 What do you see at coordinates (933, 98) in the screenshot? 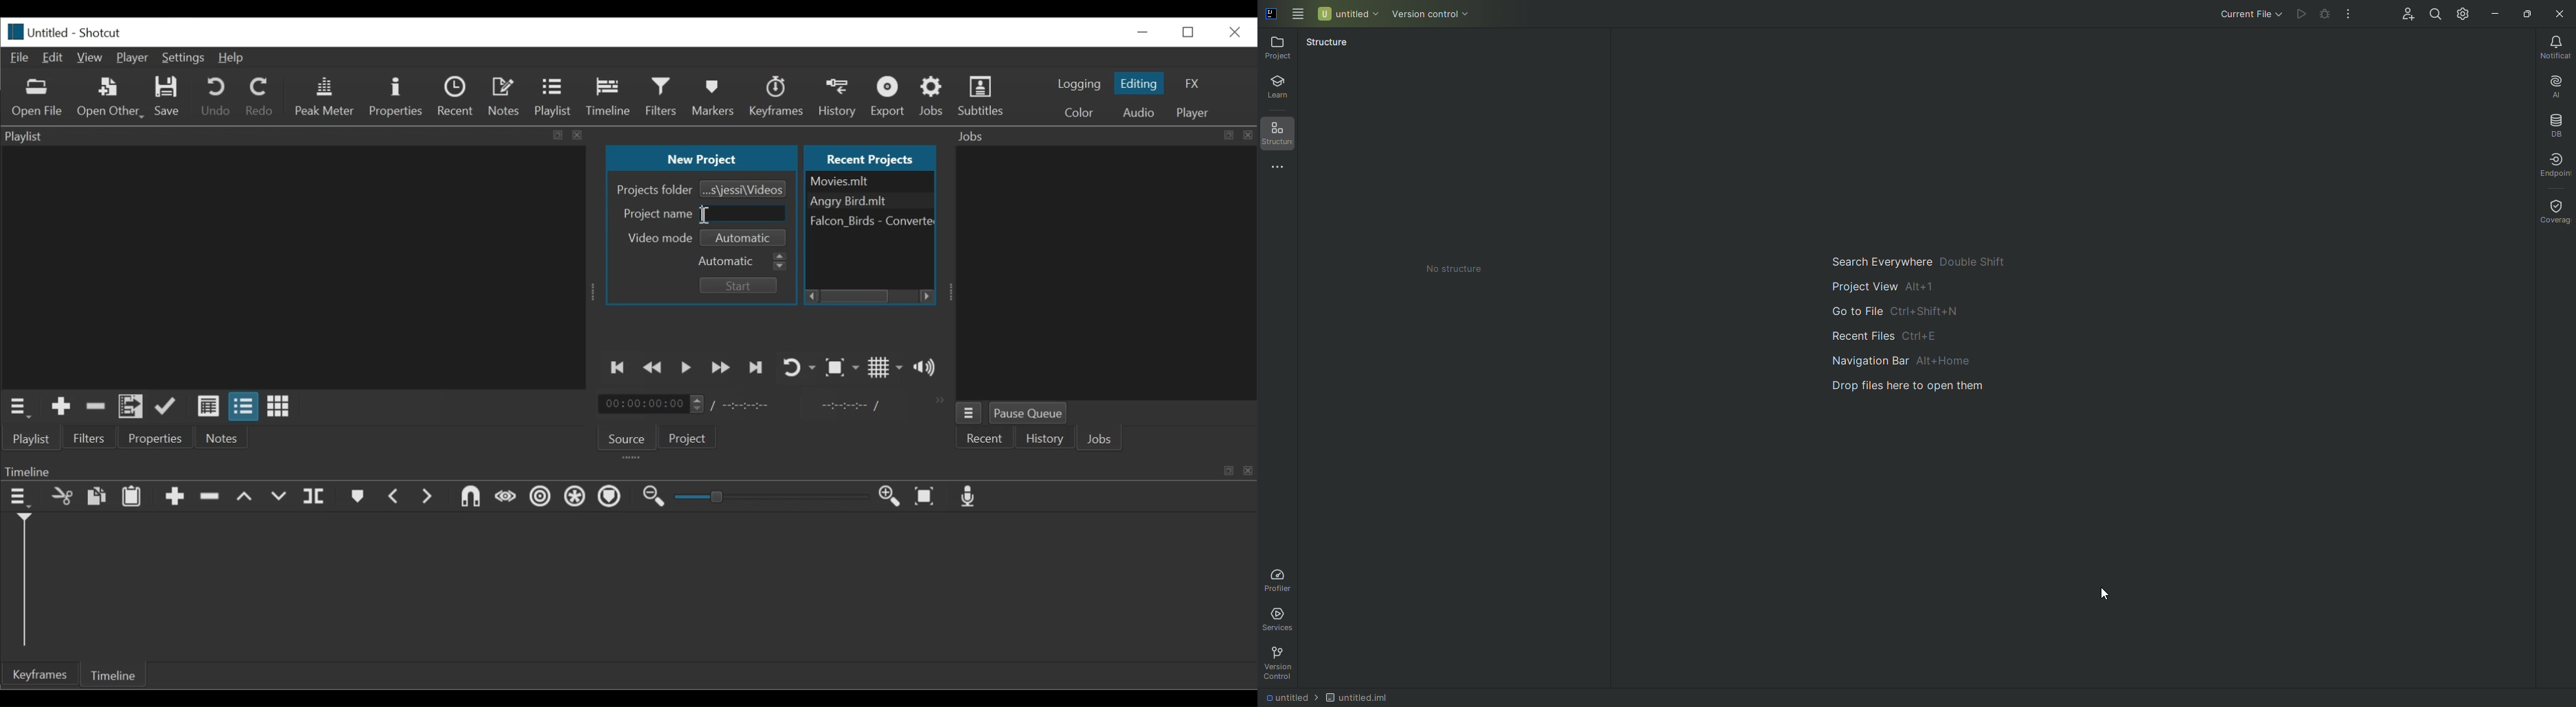
I see `Jobs` at bounding box center [933, 98].